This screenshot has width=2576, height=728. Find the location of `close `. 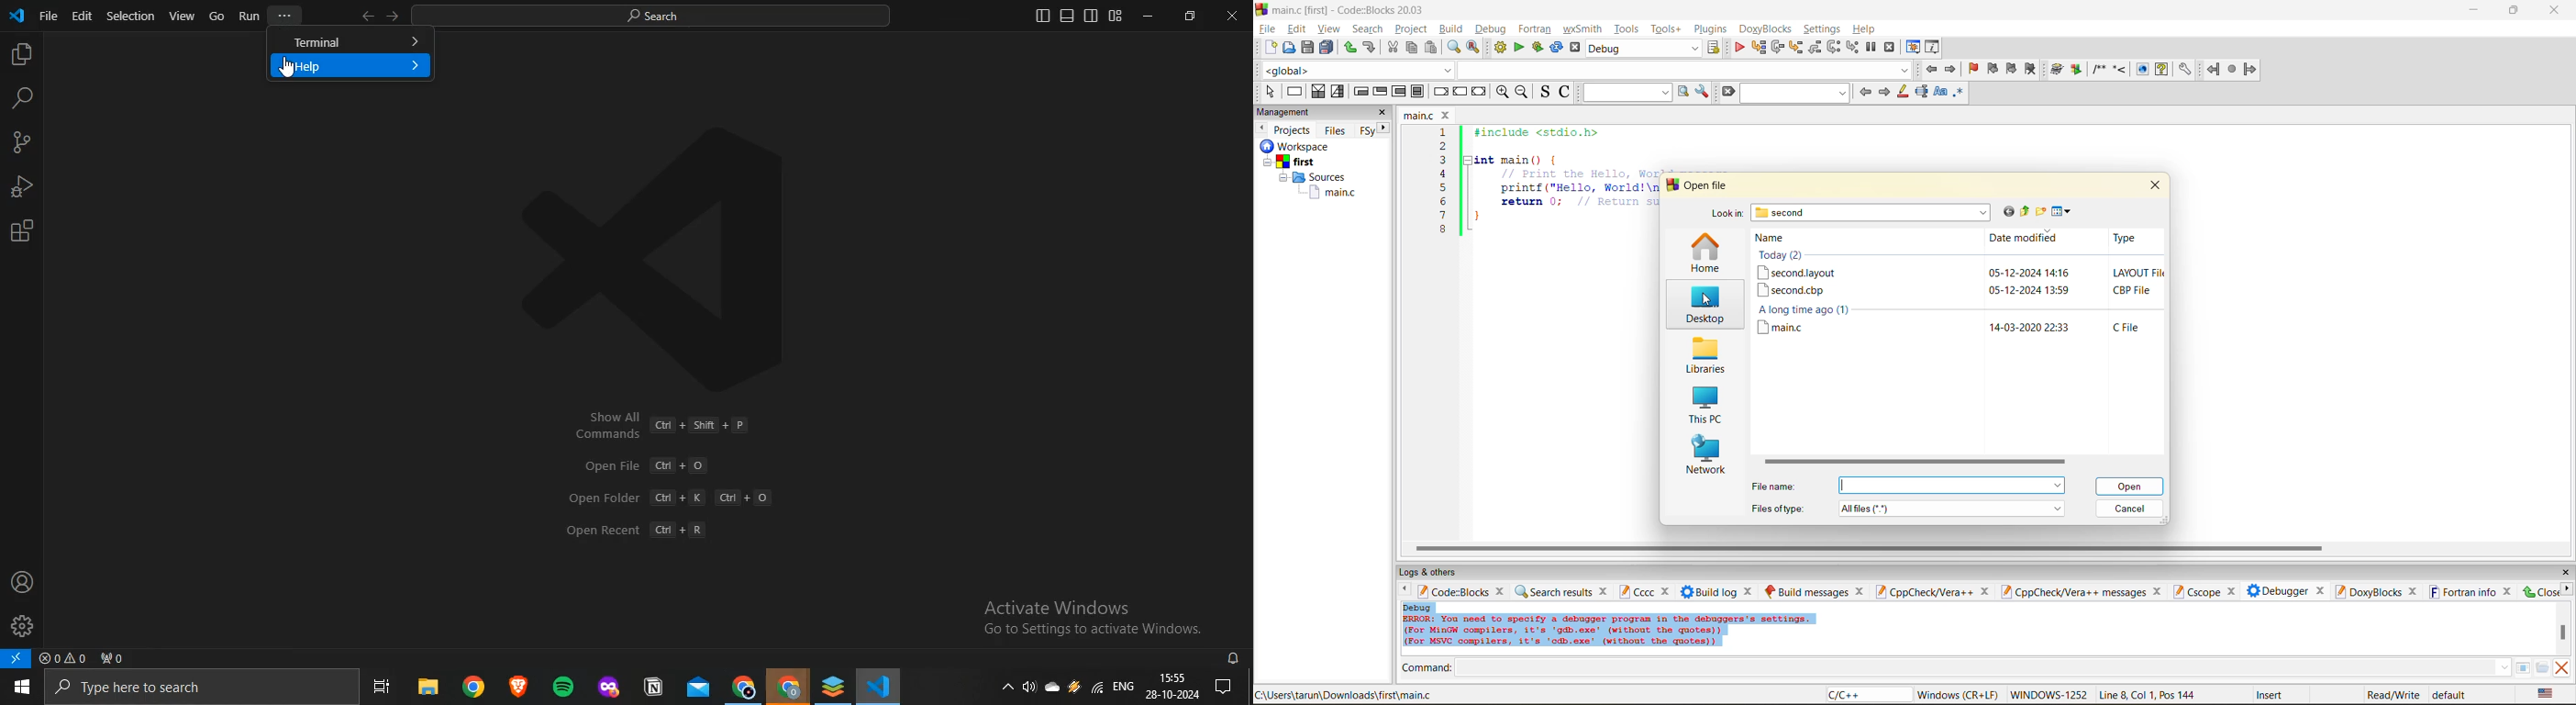

close  is located at coordinates (2557, 10).